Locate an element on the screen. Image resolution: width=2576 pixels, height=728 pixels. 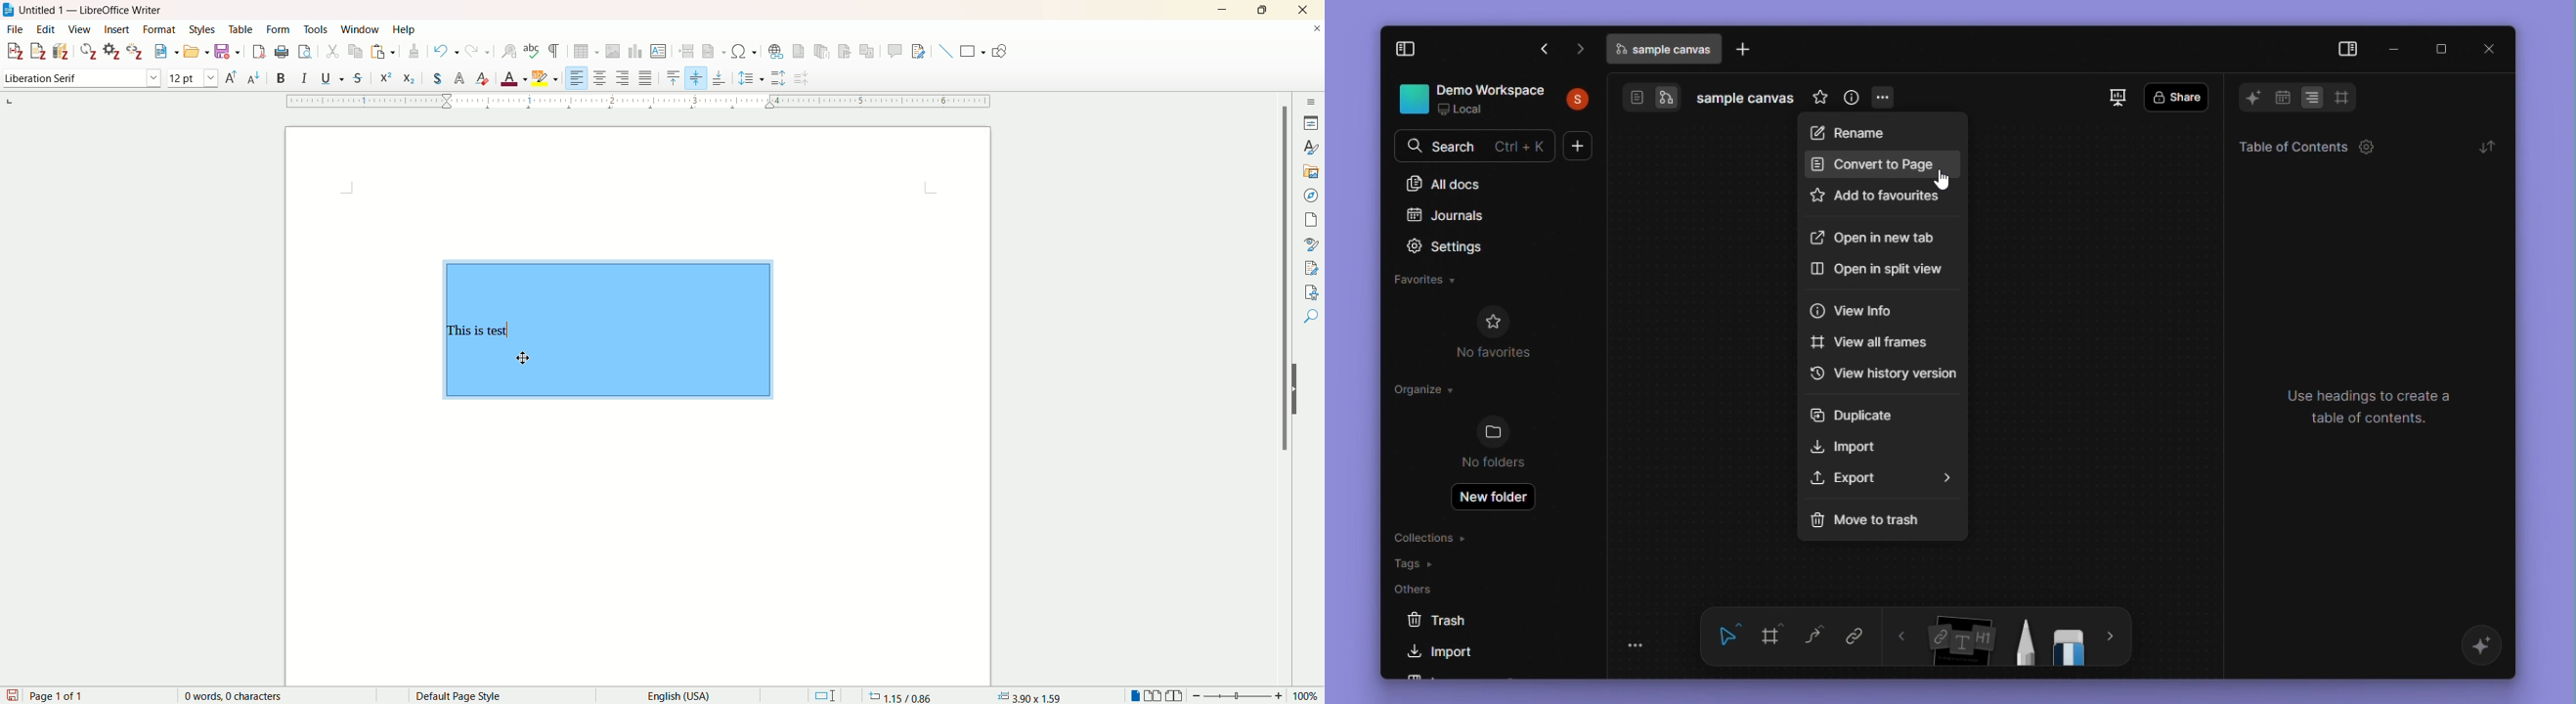
unlink citation is located at coordinates (135, 51).